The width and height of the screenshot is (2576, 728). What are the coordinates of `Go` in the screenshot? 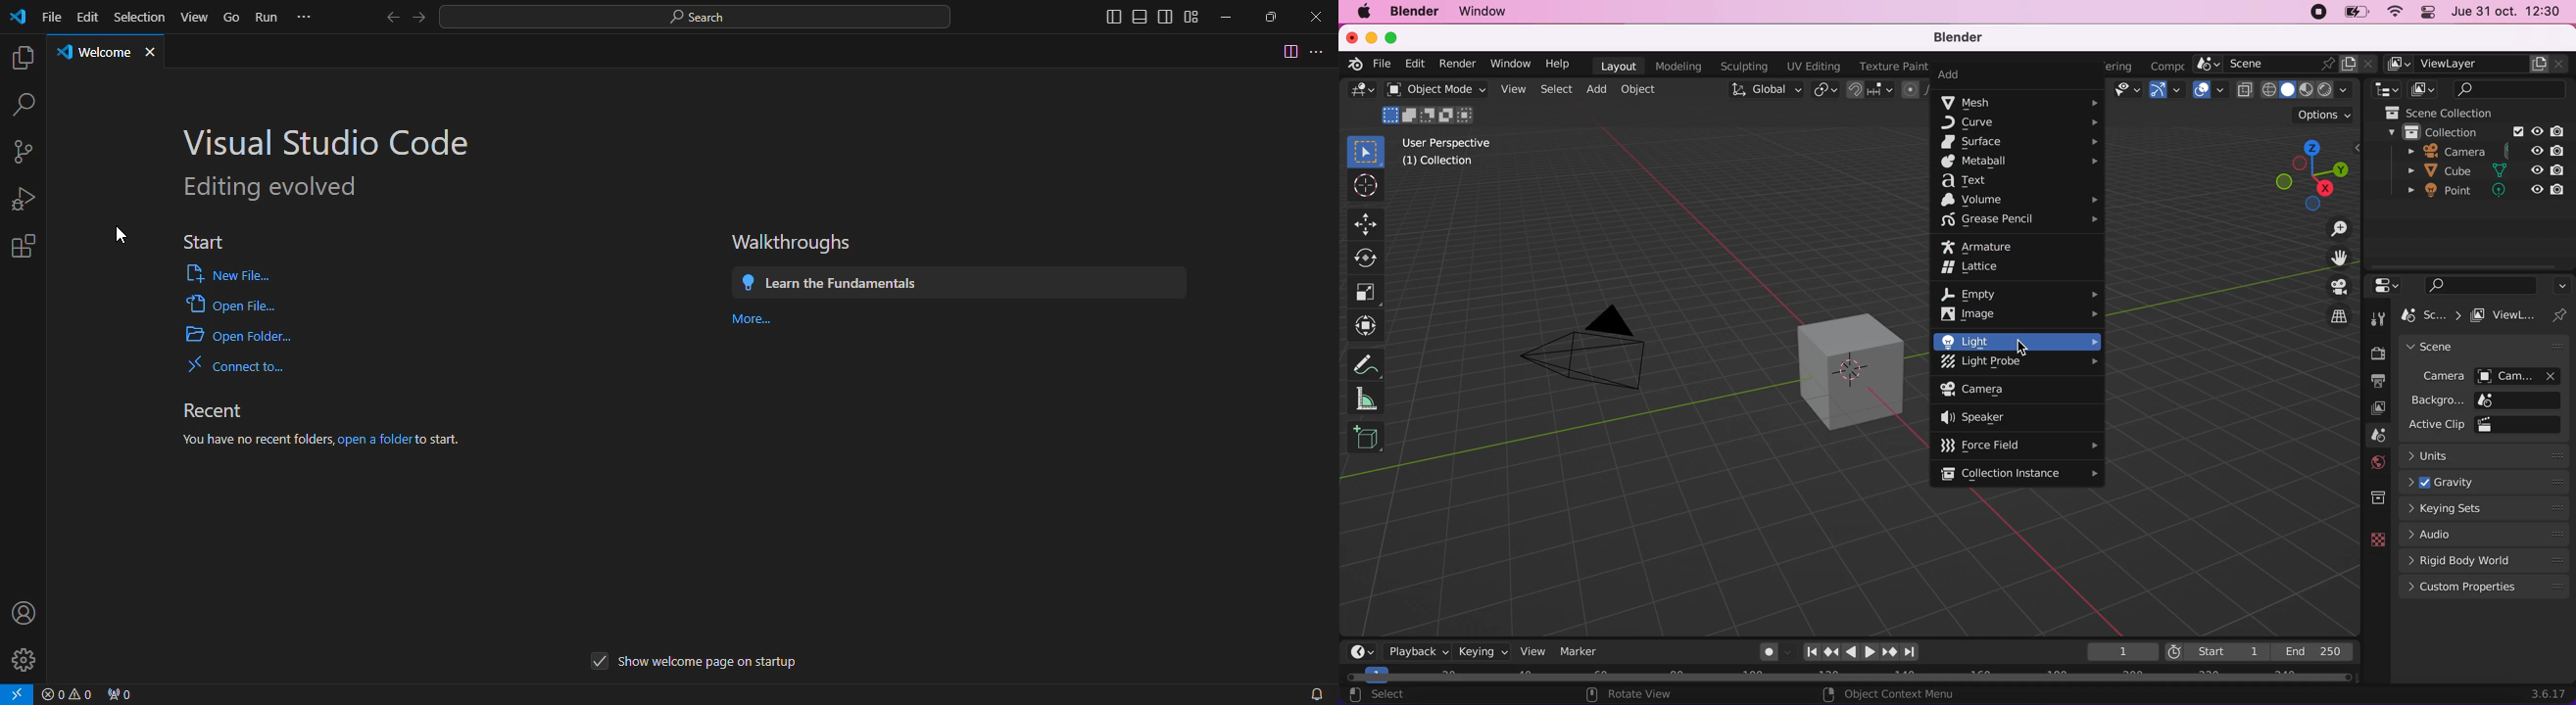 It's located at (233, 16).